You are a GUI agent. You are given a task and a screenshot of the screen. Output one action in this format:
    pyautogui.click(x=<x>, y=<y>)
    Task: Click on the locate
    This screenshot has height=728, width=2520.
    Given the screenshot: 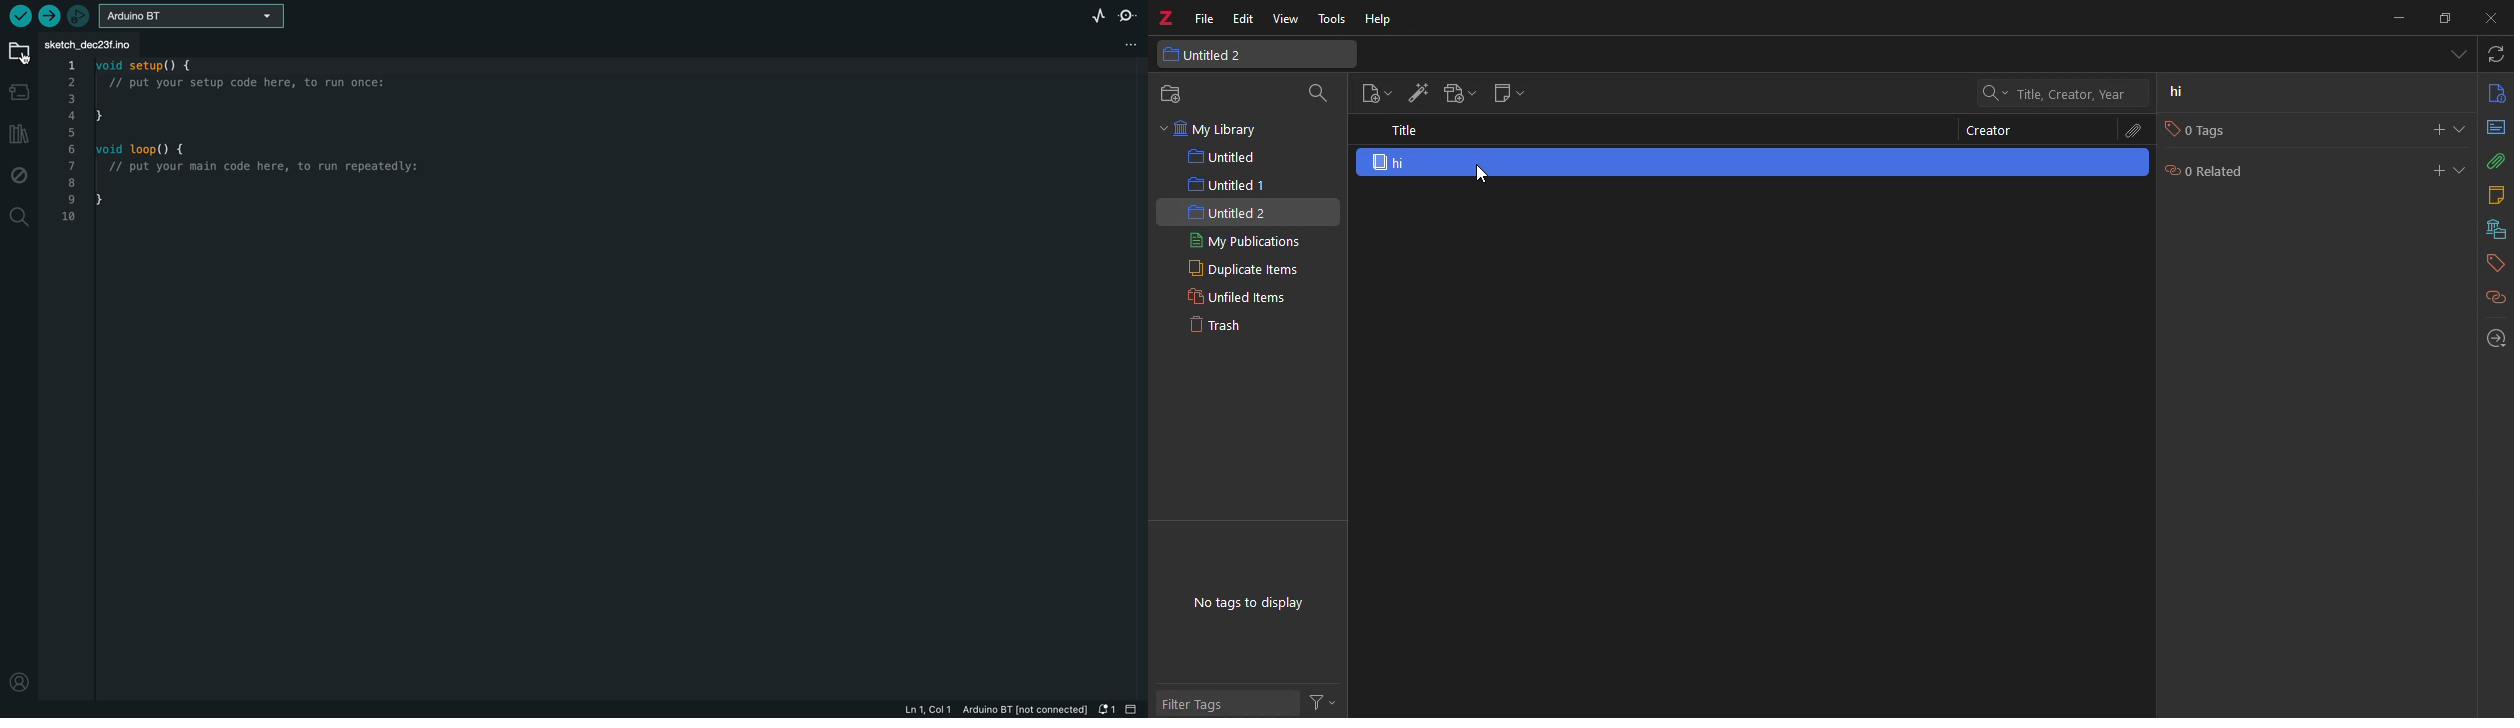 What is the action you would take?
    pyautogui.click(x=2489, y=338)
    